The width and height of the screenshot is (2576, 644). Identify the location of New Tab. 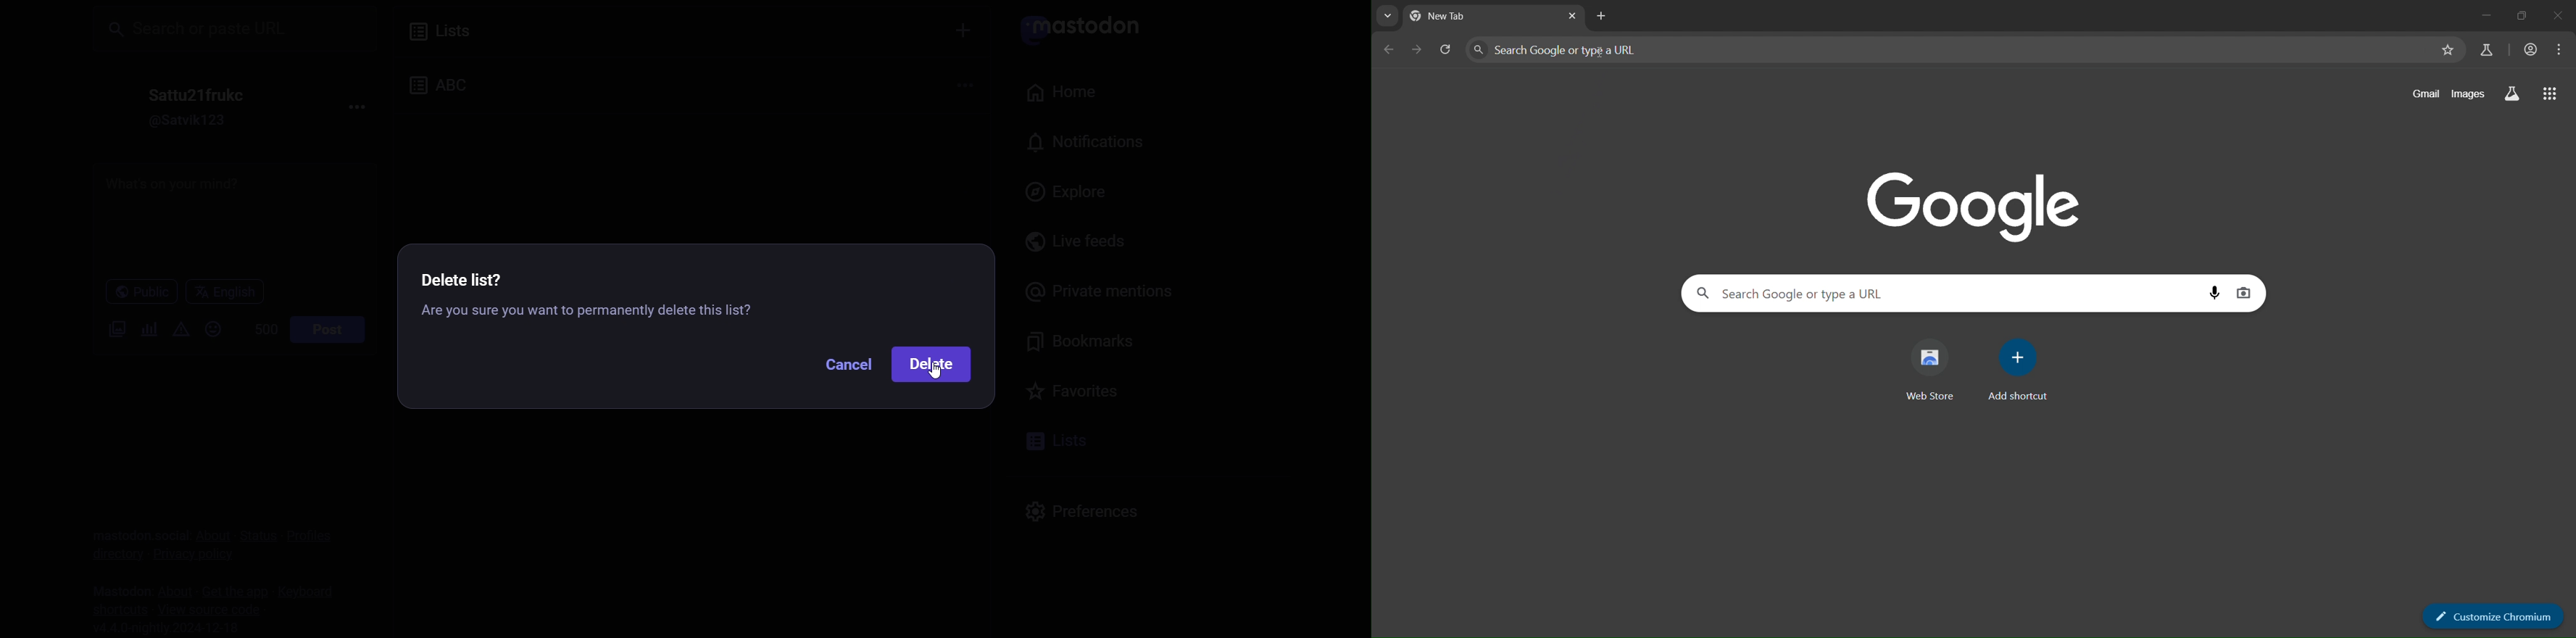
(1455, 16).